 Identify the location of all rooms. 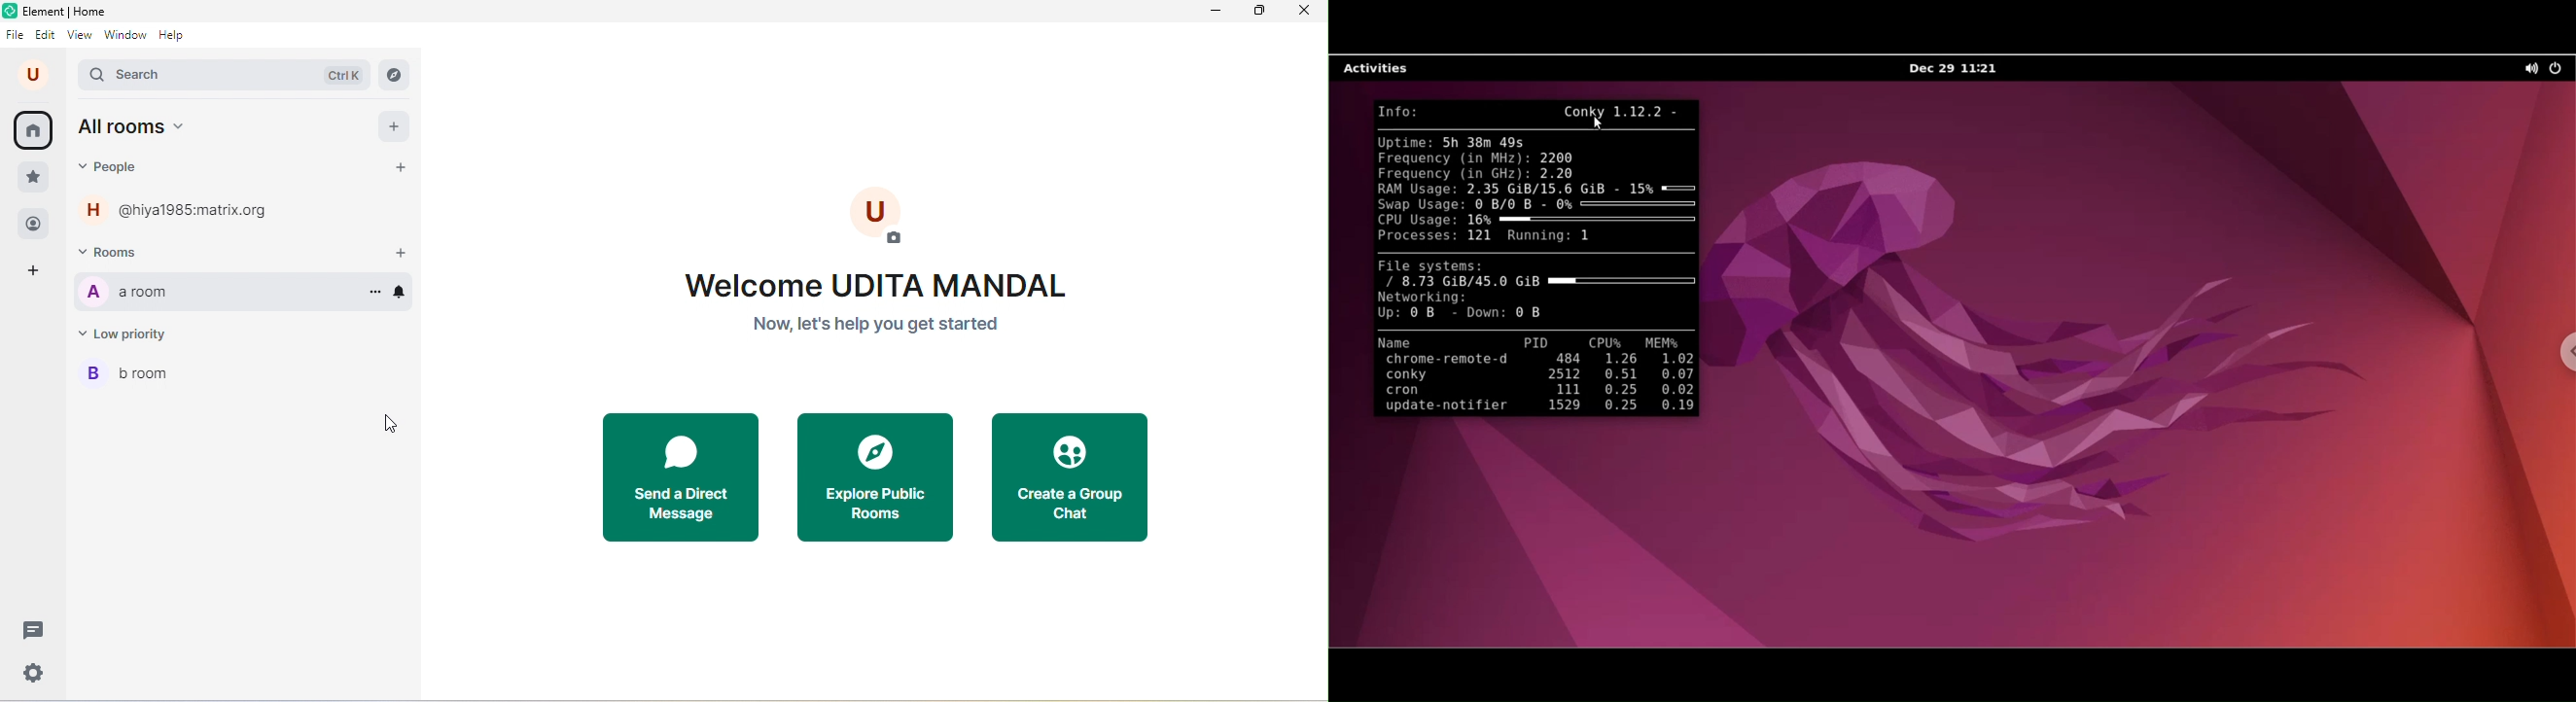
(131, 125).